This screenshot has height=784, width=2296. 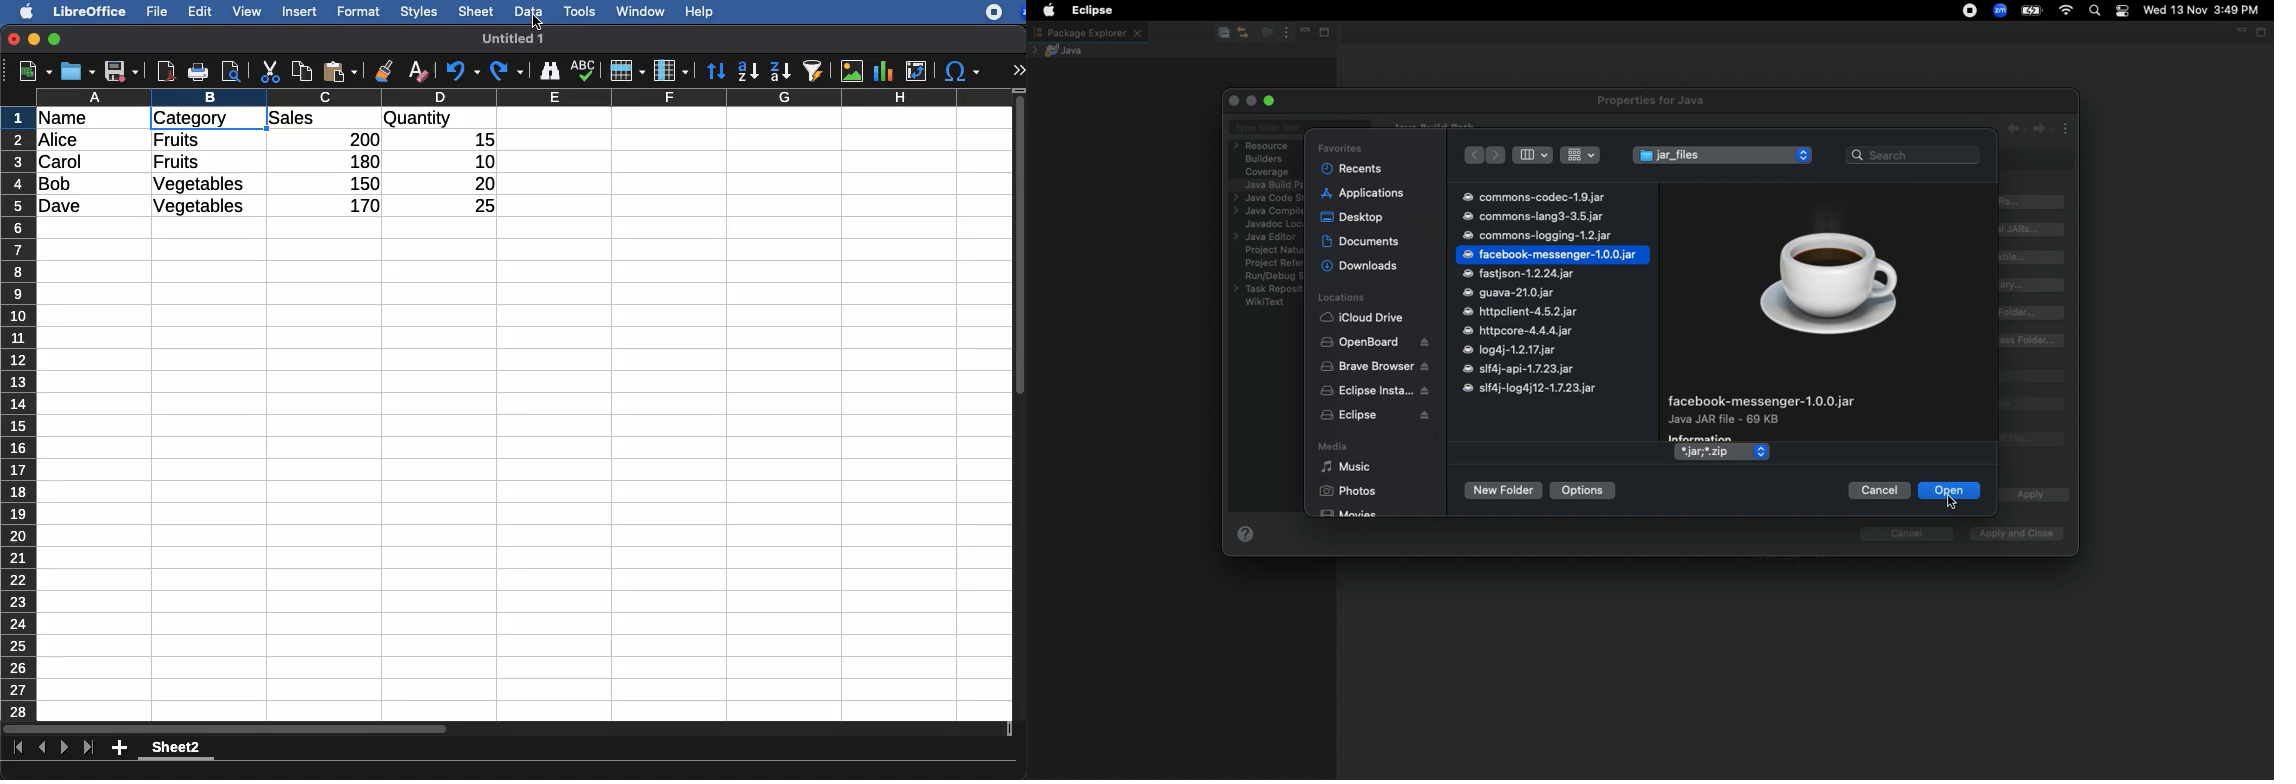 What do you see at coordinates (417, 72) in the screenshot?
I see `clear formatting` at bounding box center [417, 72].